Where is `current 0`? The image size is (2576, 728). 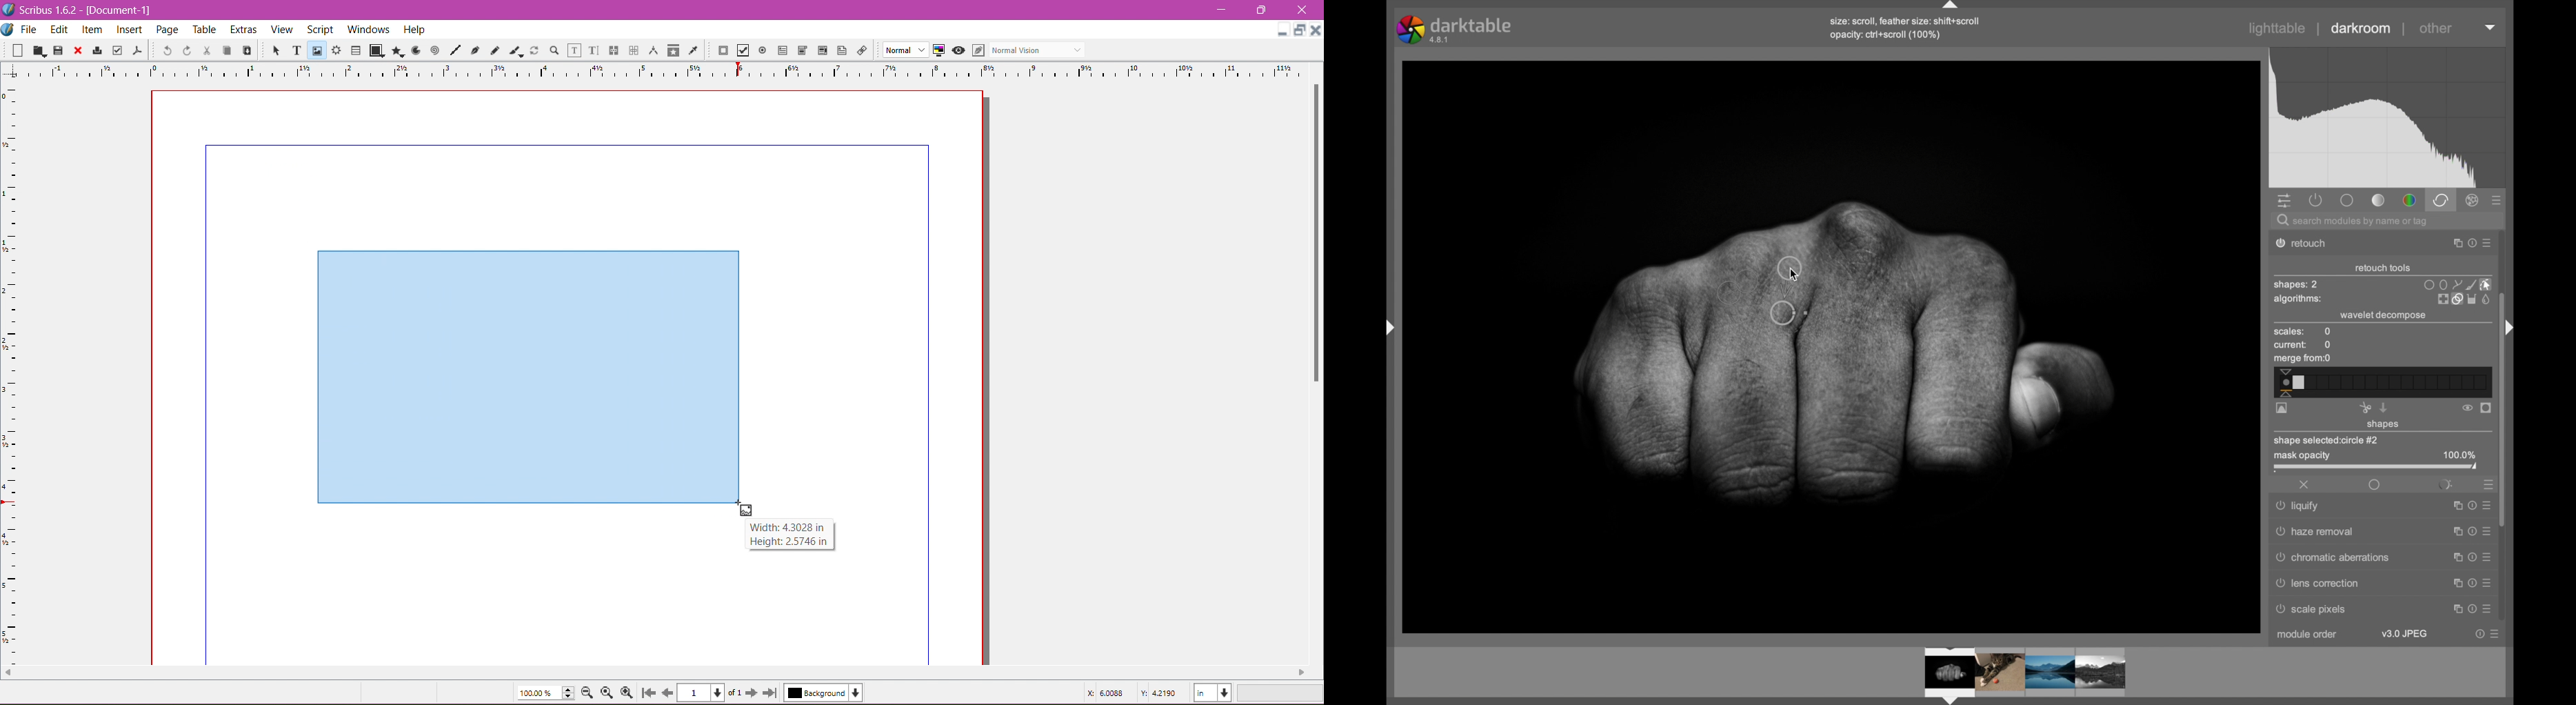
current 0 is located at coordinates (2304, 345).